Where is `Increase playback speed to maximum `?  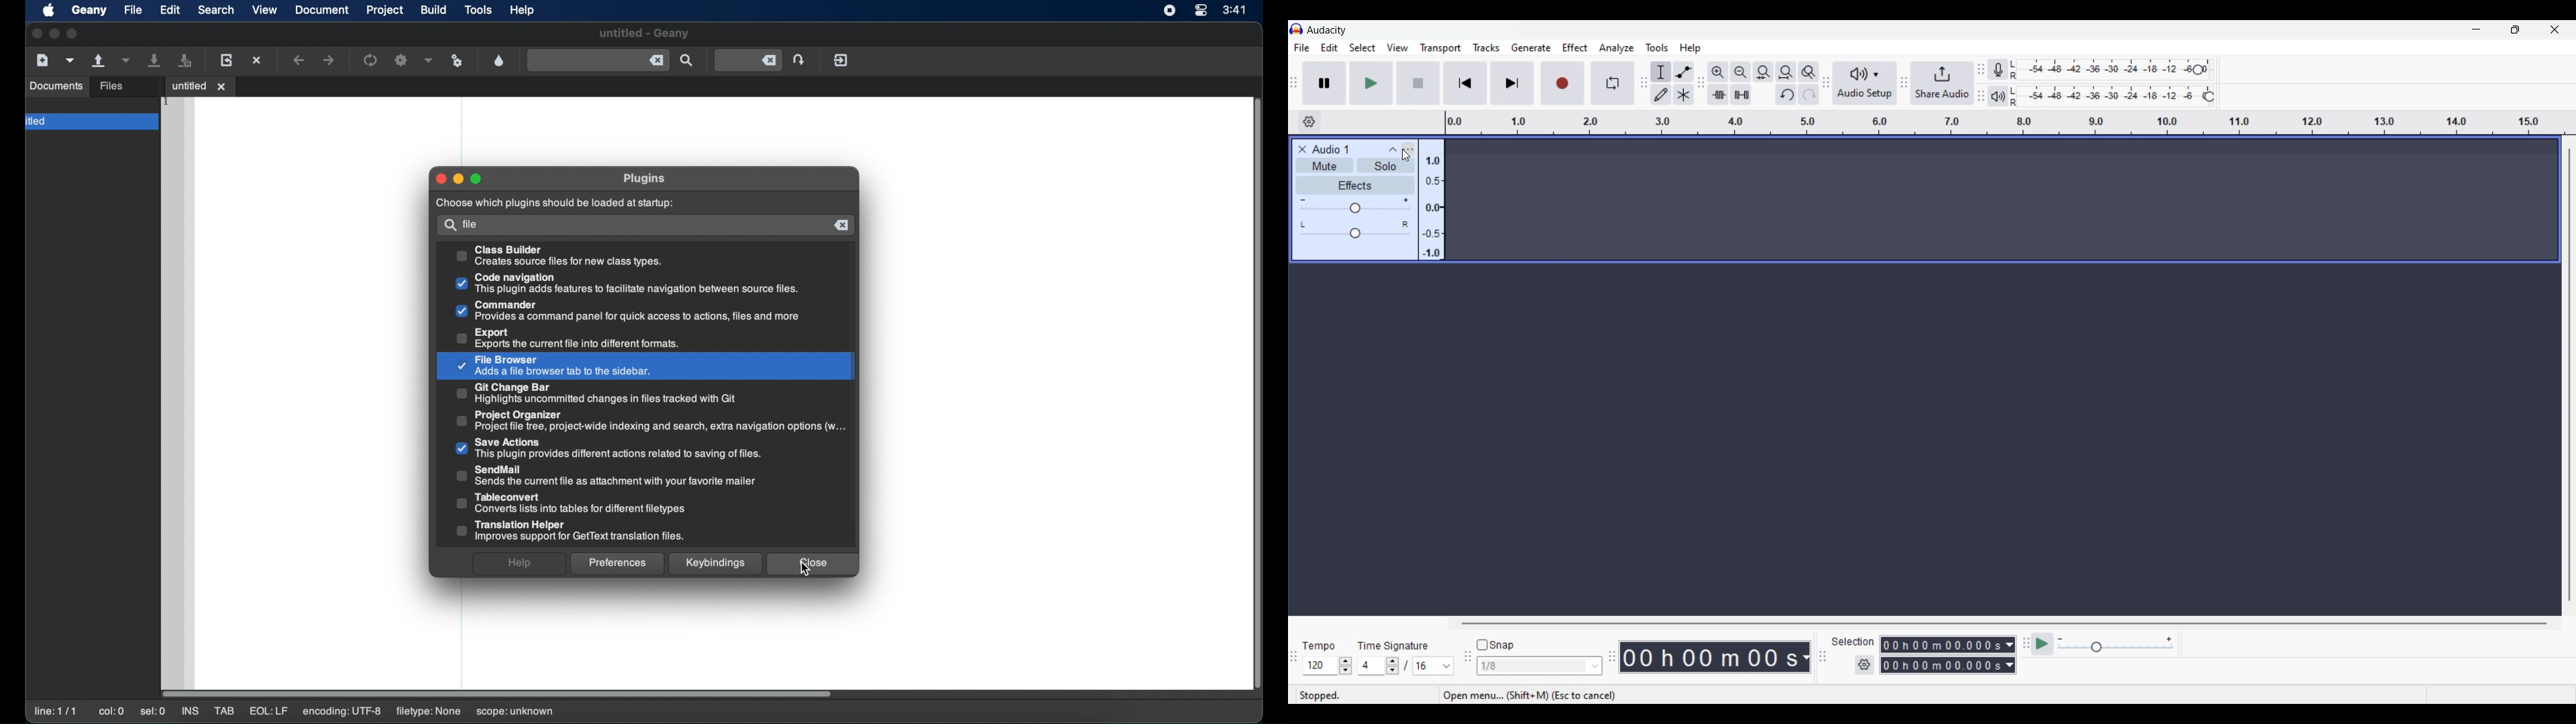
Increase playback speed to maximum  is located at coordinates (2169, 640).